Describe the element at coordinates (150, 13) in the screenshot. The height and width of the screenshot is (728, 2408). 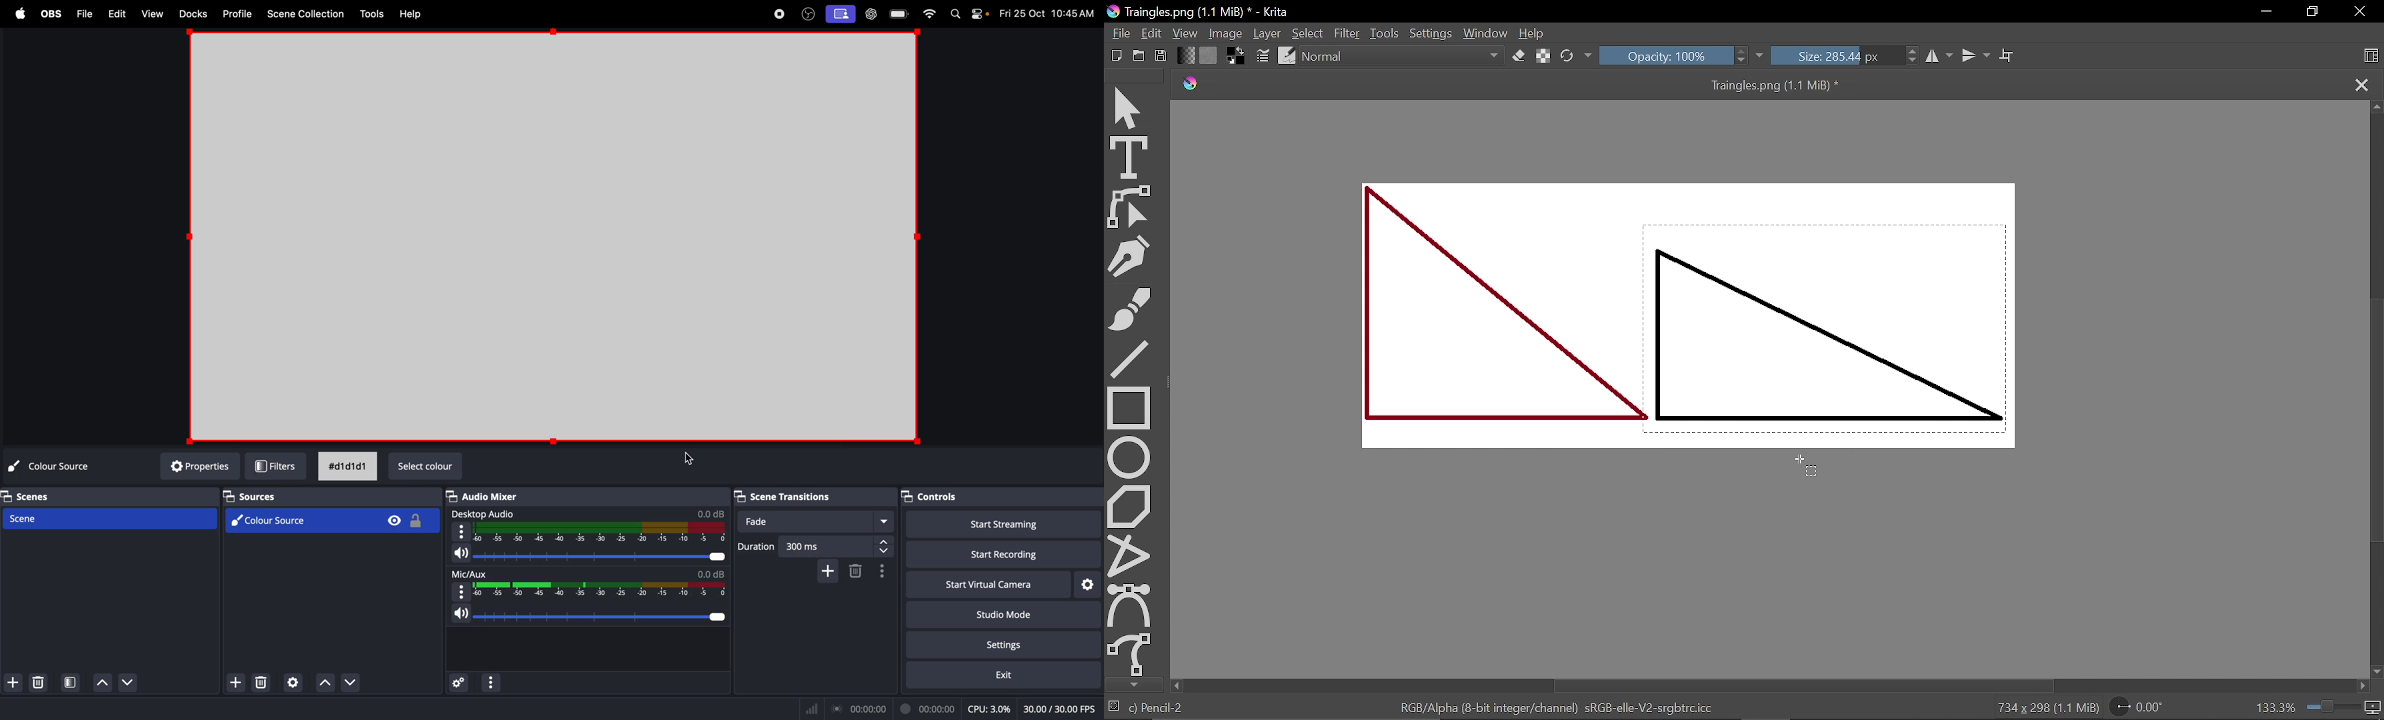
I see `view` at that location.